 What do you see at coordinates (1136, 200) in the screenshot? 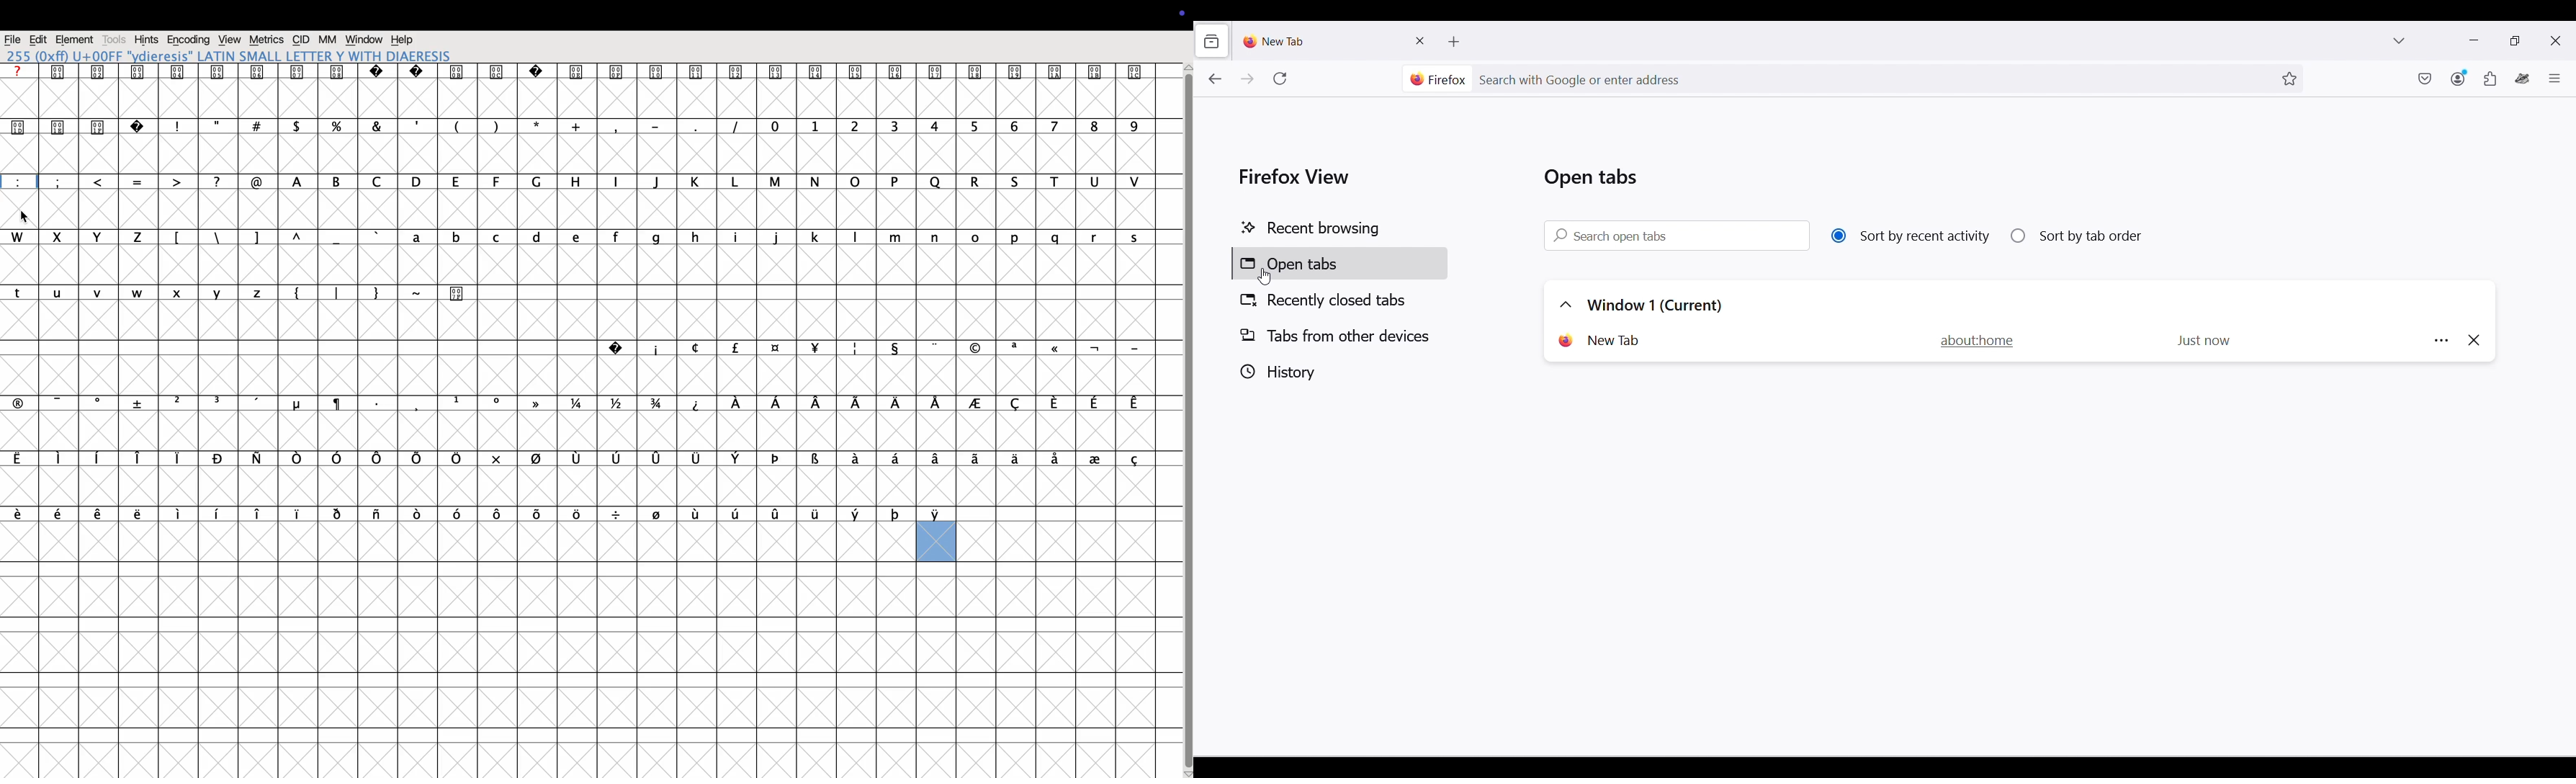
I see `V` at bounding box center [1136, 200].